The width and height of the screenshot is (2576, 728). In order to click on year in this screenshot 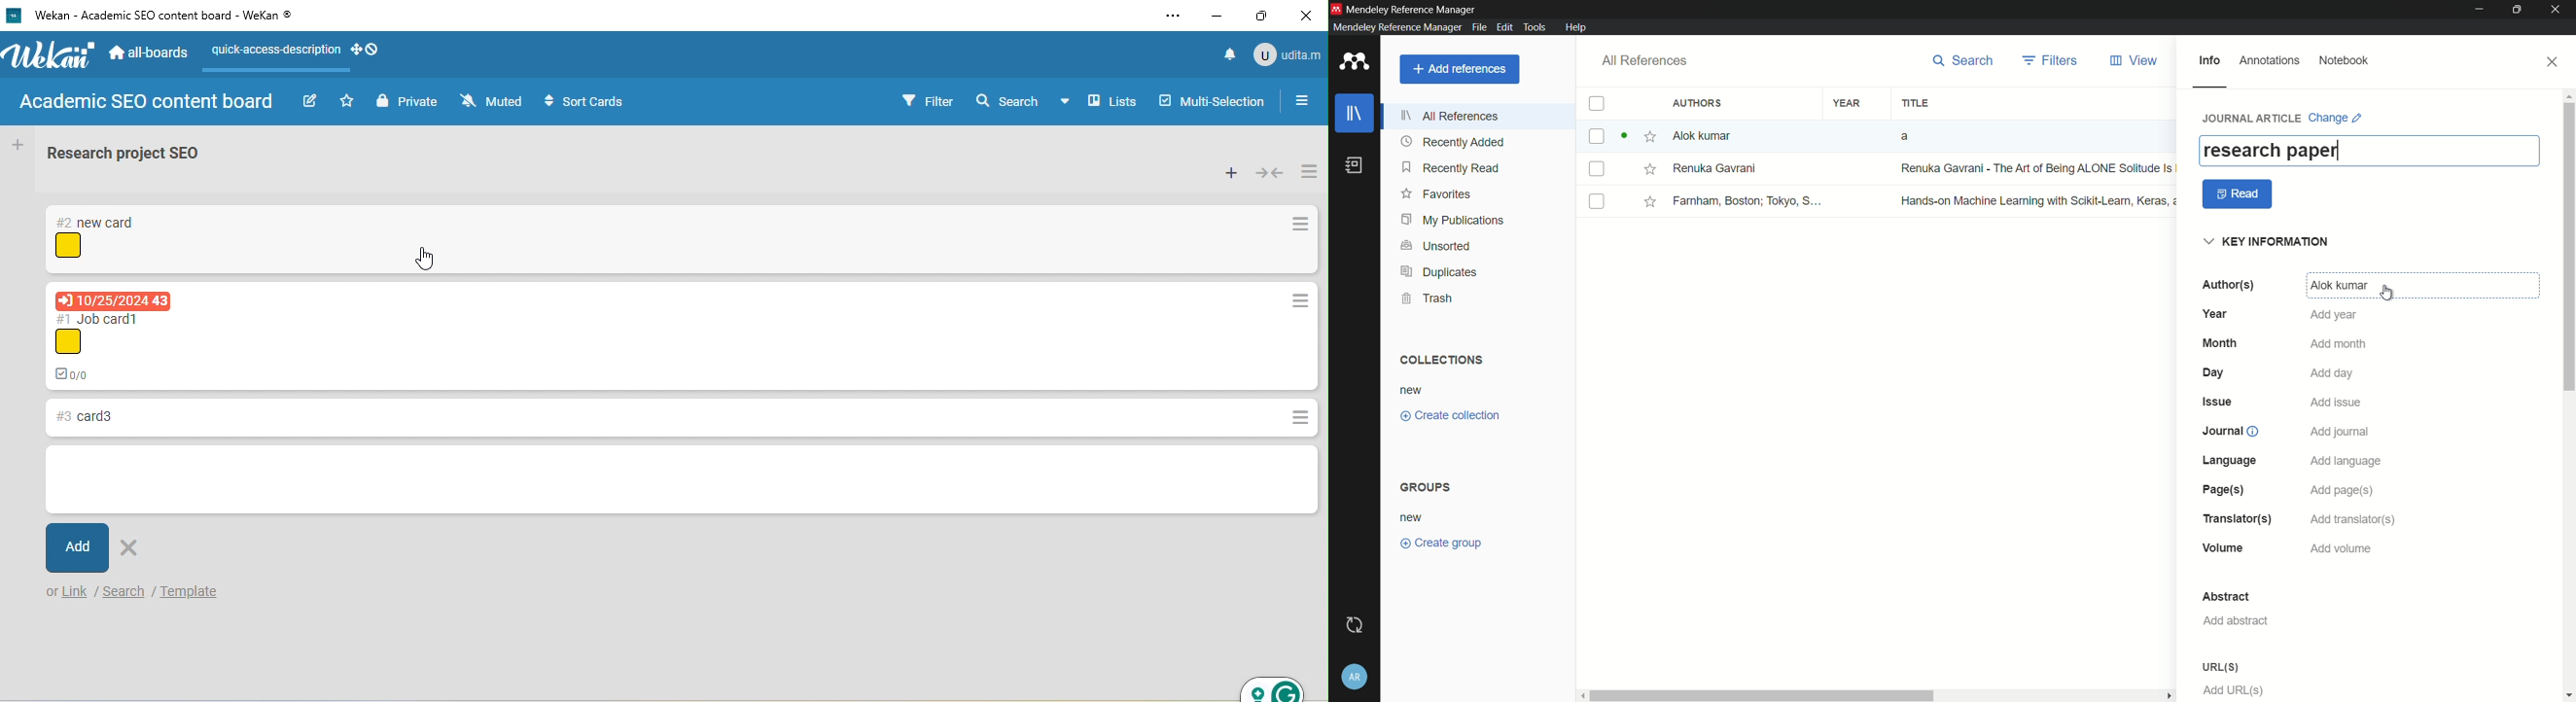, I will do `click(1848, 104)`.